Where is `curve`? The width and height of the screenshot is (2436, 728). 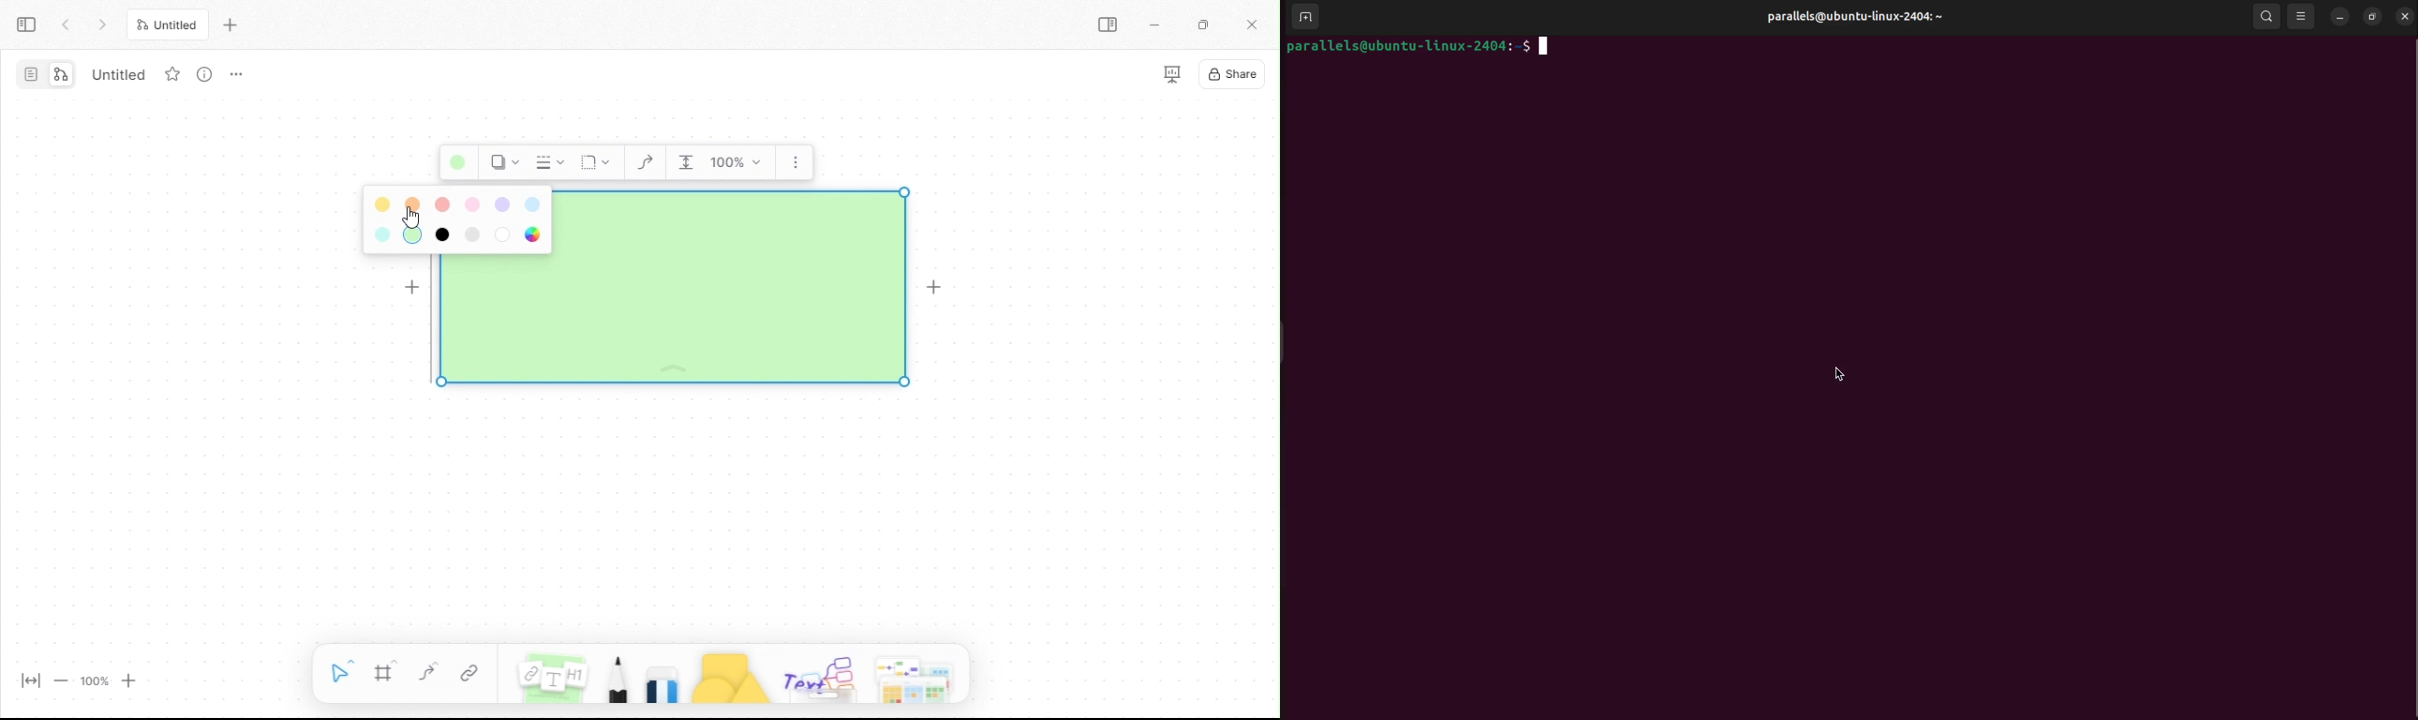
curve is located at coordinates (427, 675).